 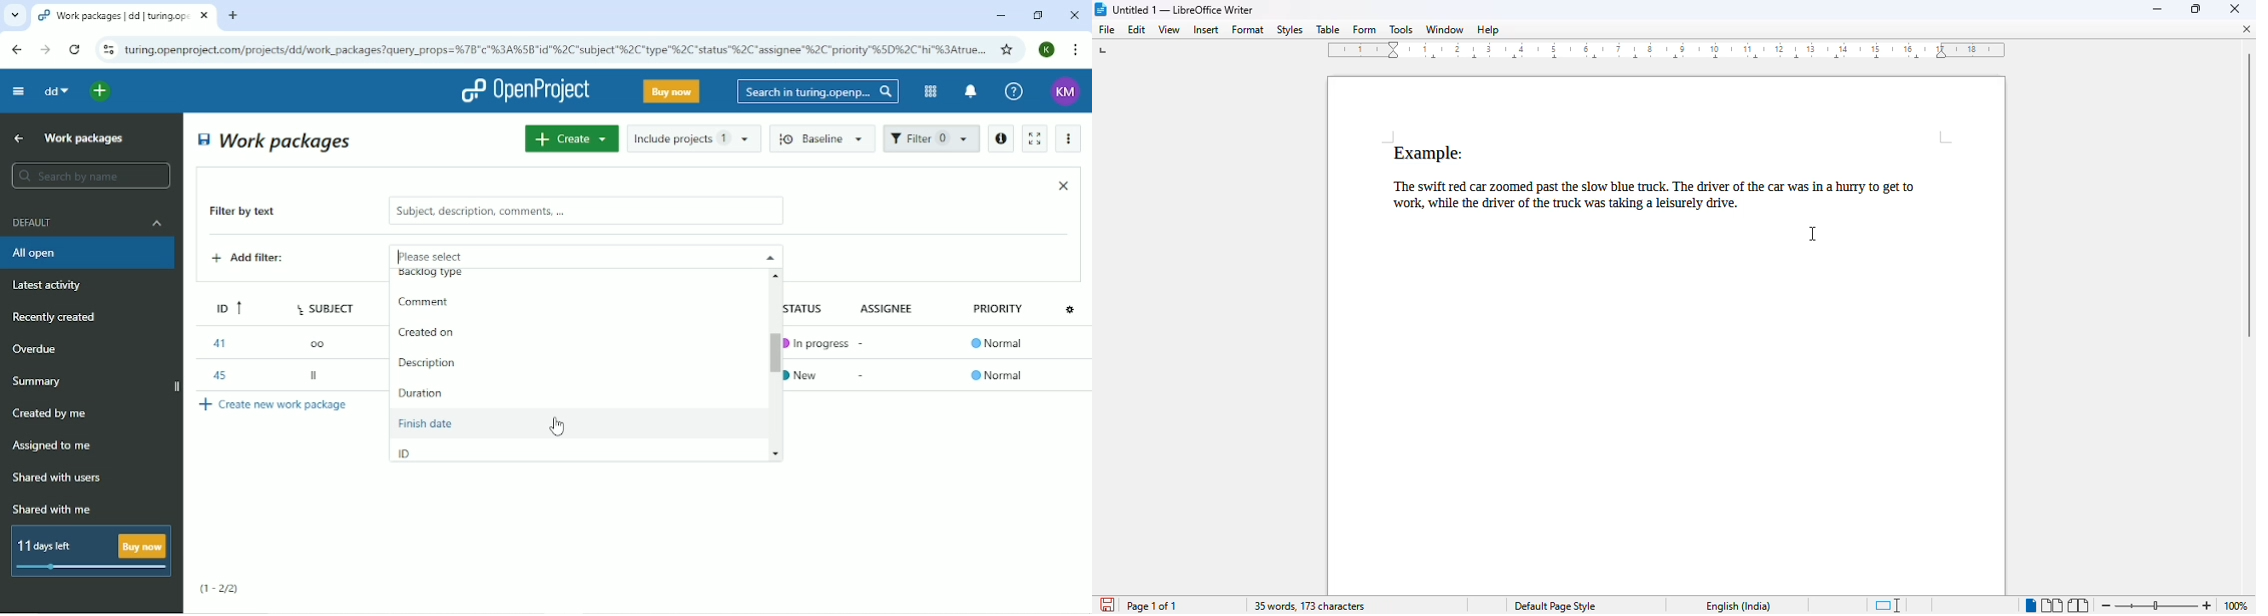 What do you see at coordinates (585, 211) in the screenshot?
I see `subject, description, comments` at bounding box center [585, 211].